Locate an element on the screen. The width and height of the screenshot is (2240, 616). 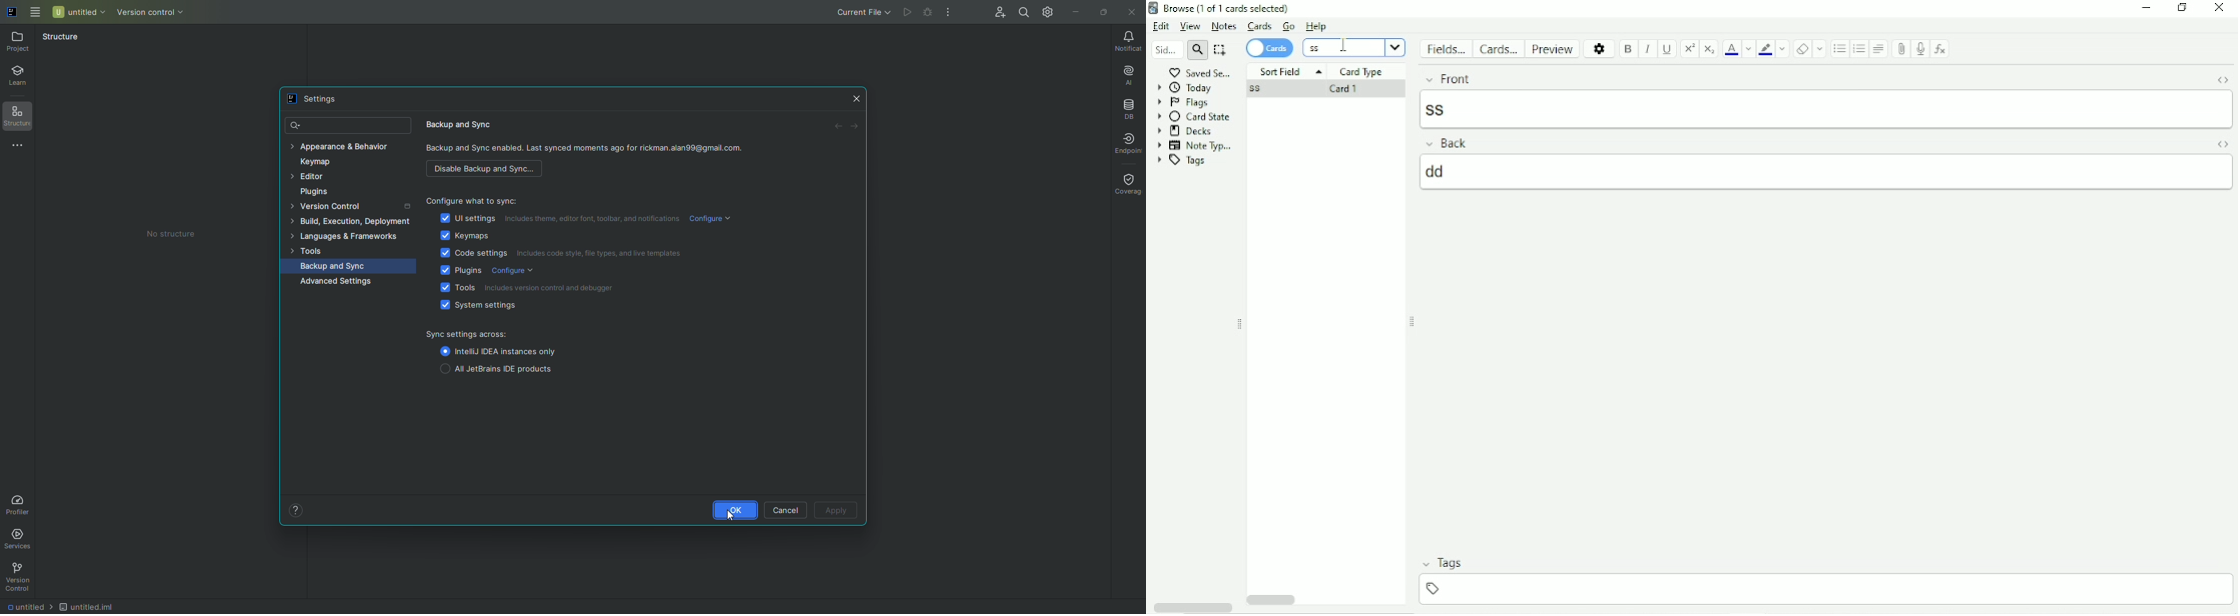
Untitled is located at coordinates (79, 11).